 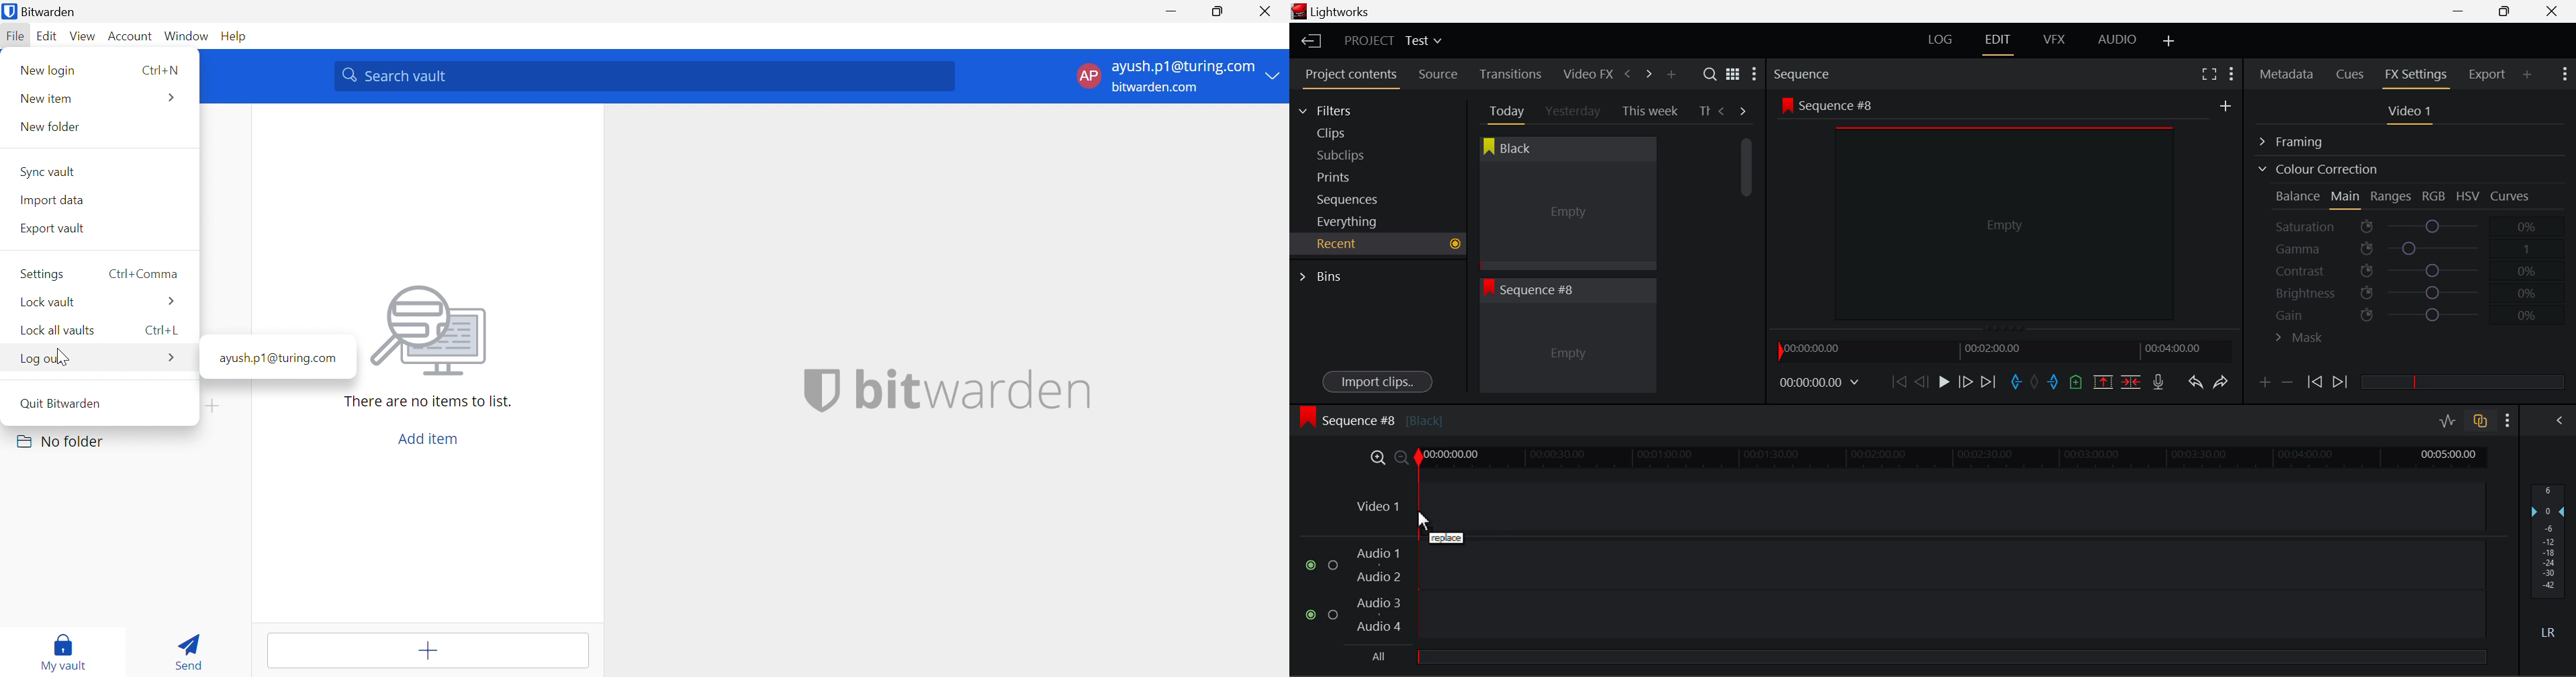 I want to click on Cursor MOUSE_DOWN on Black Clip, so click(x=1566, y=218).